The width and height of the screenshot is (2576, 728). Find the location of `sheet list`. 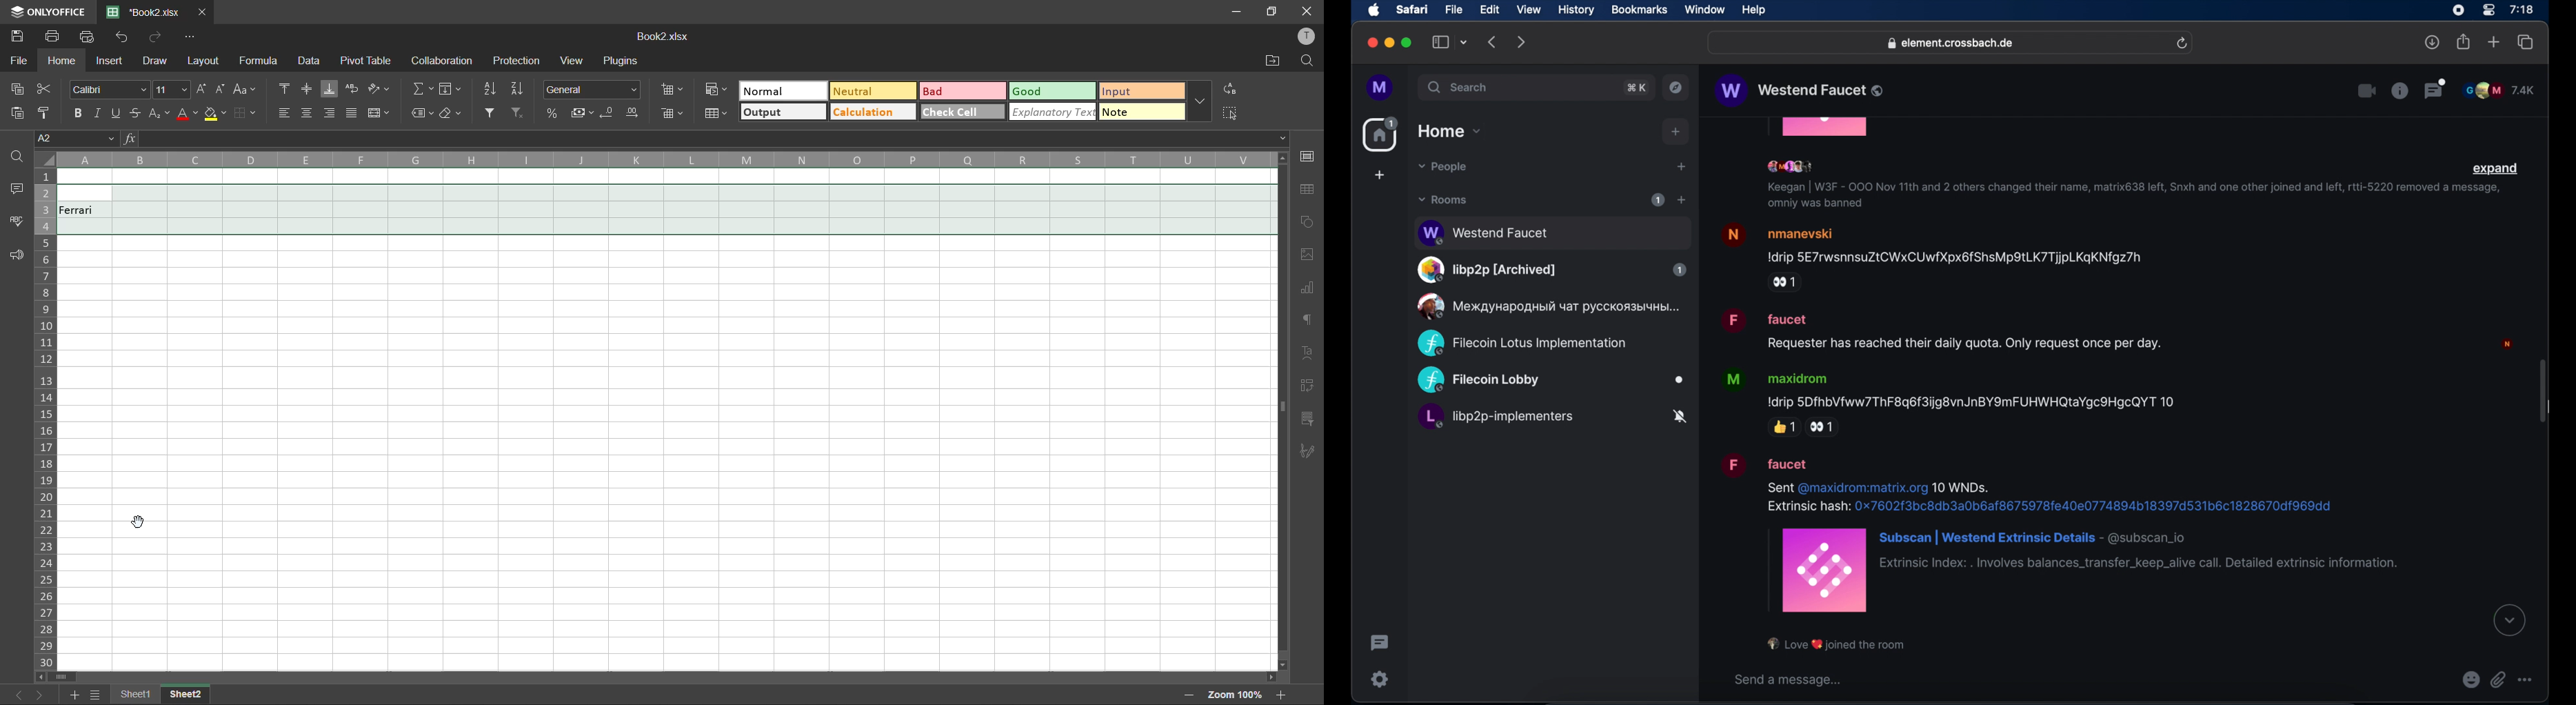

sheet list is located at coordinates (97, 695).